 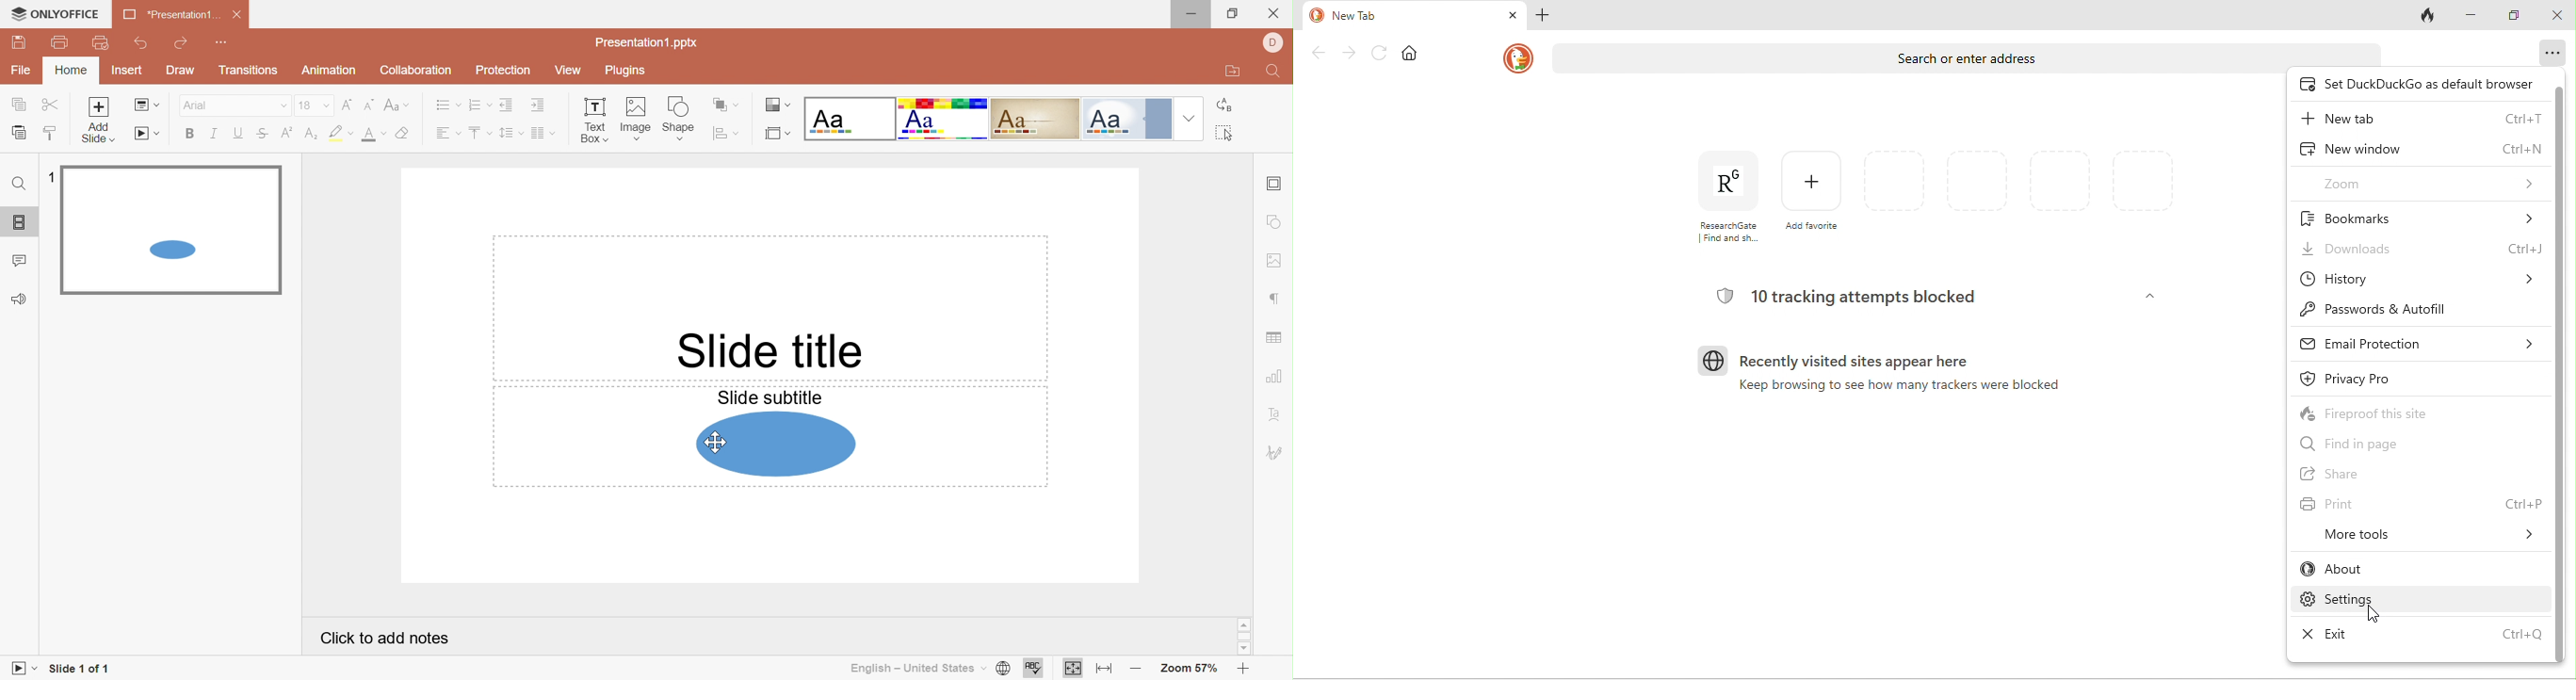 What do you see at coordinates (1712, 360) in the screenshot?
I see `browser logo` at bounding box center [1712, 360].